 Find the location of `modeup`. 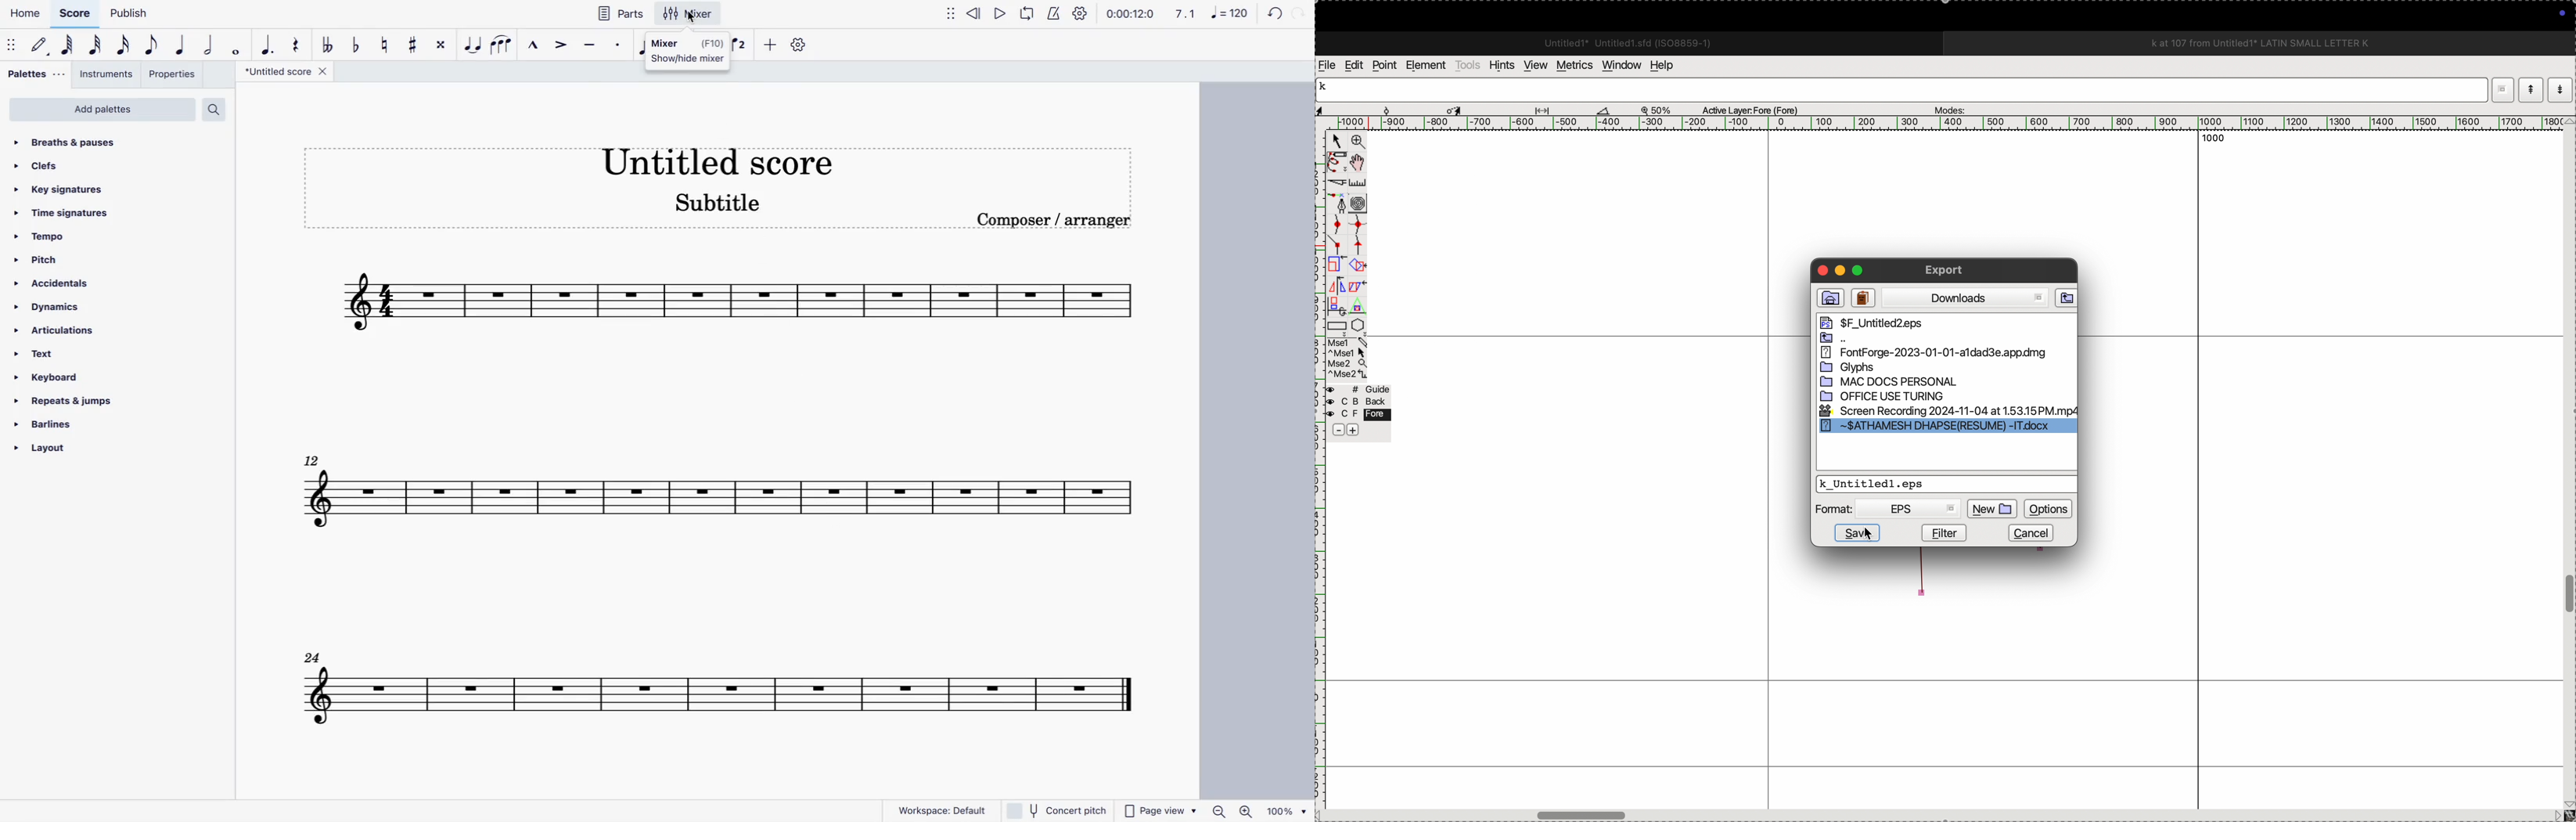

modeup is located at coordinates (2531, 89).